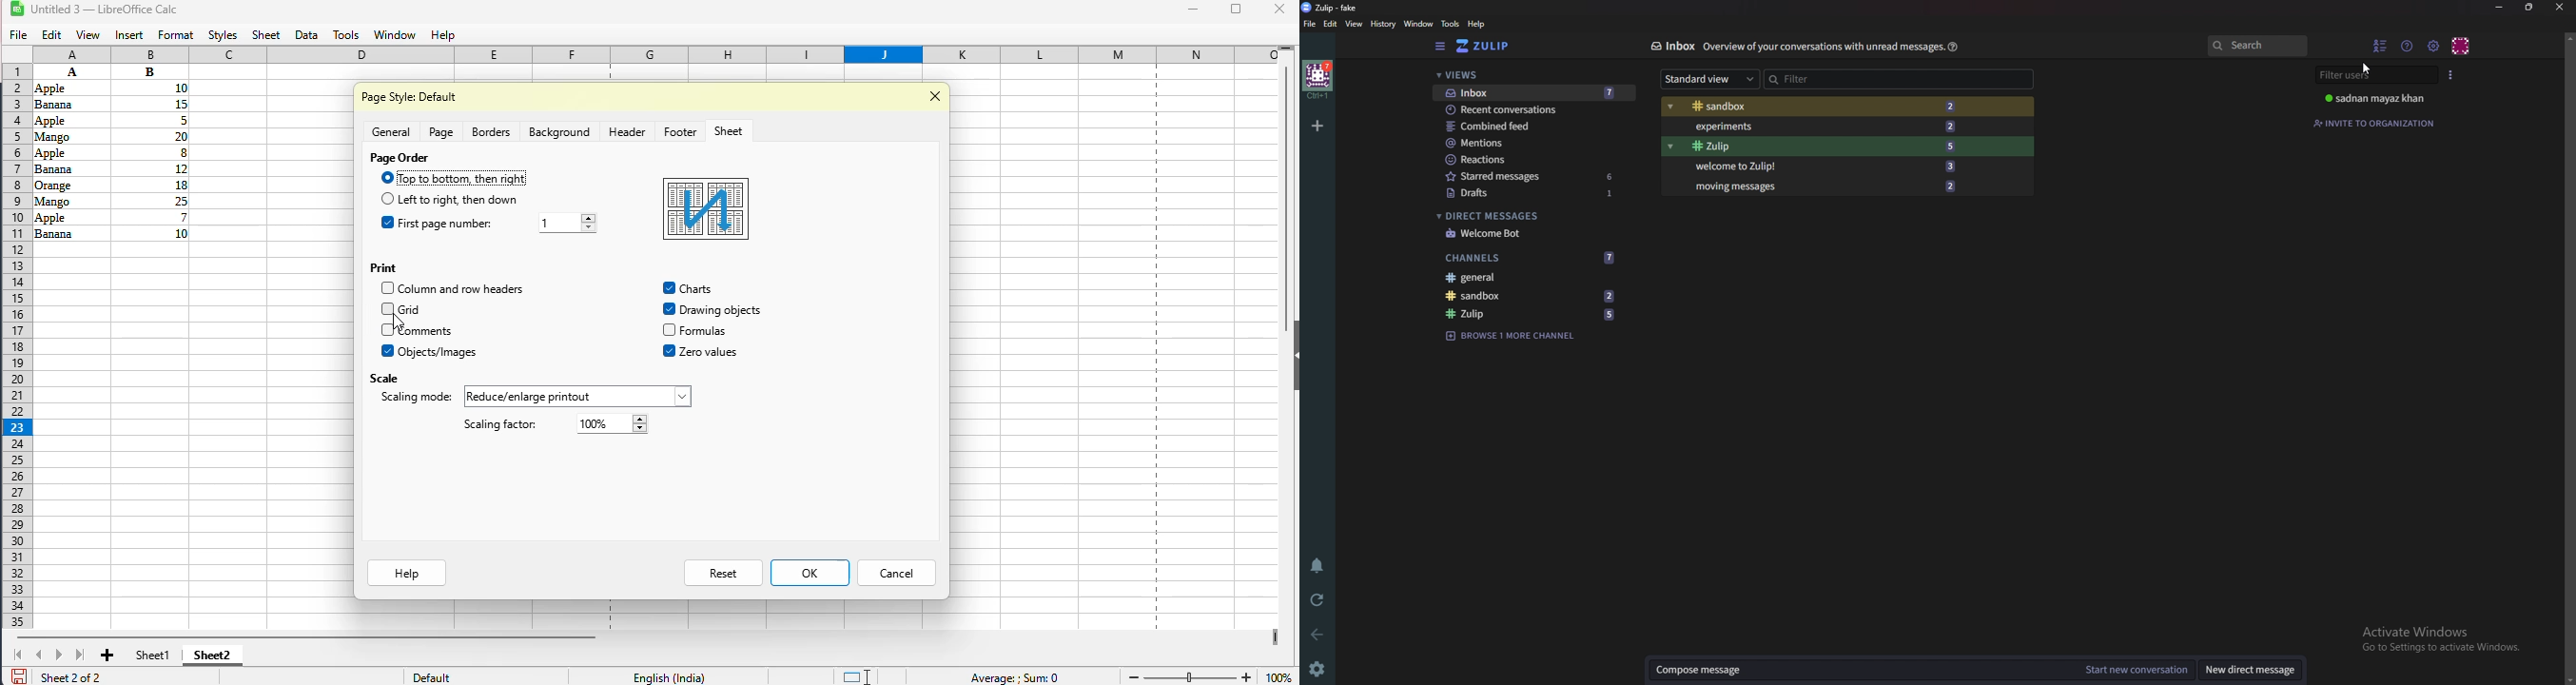  I want to click on home, so click(1318, 80).